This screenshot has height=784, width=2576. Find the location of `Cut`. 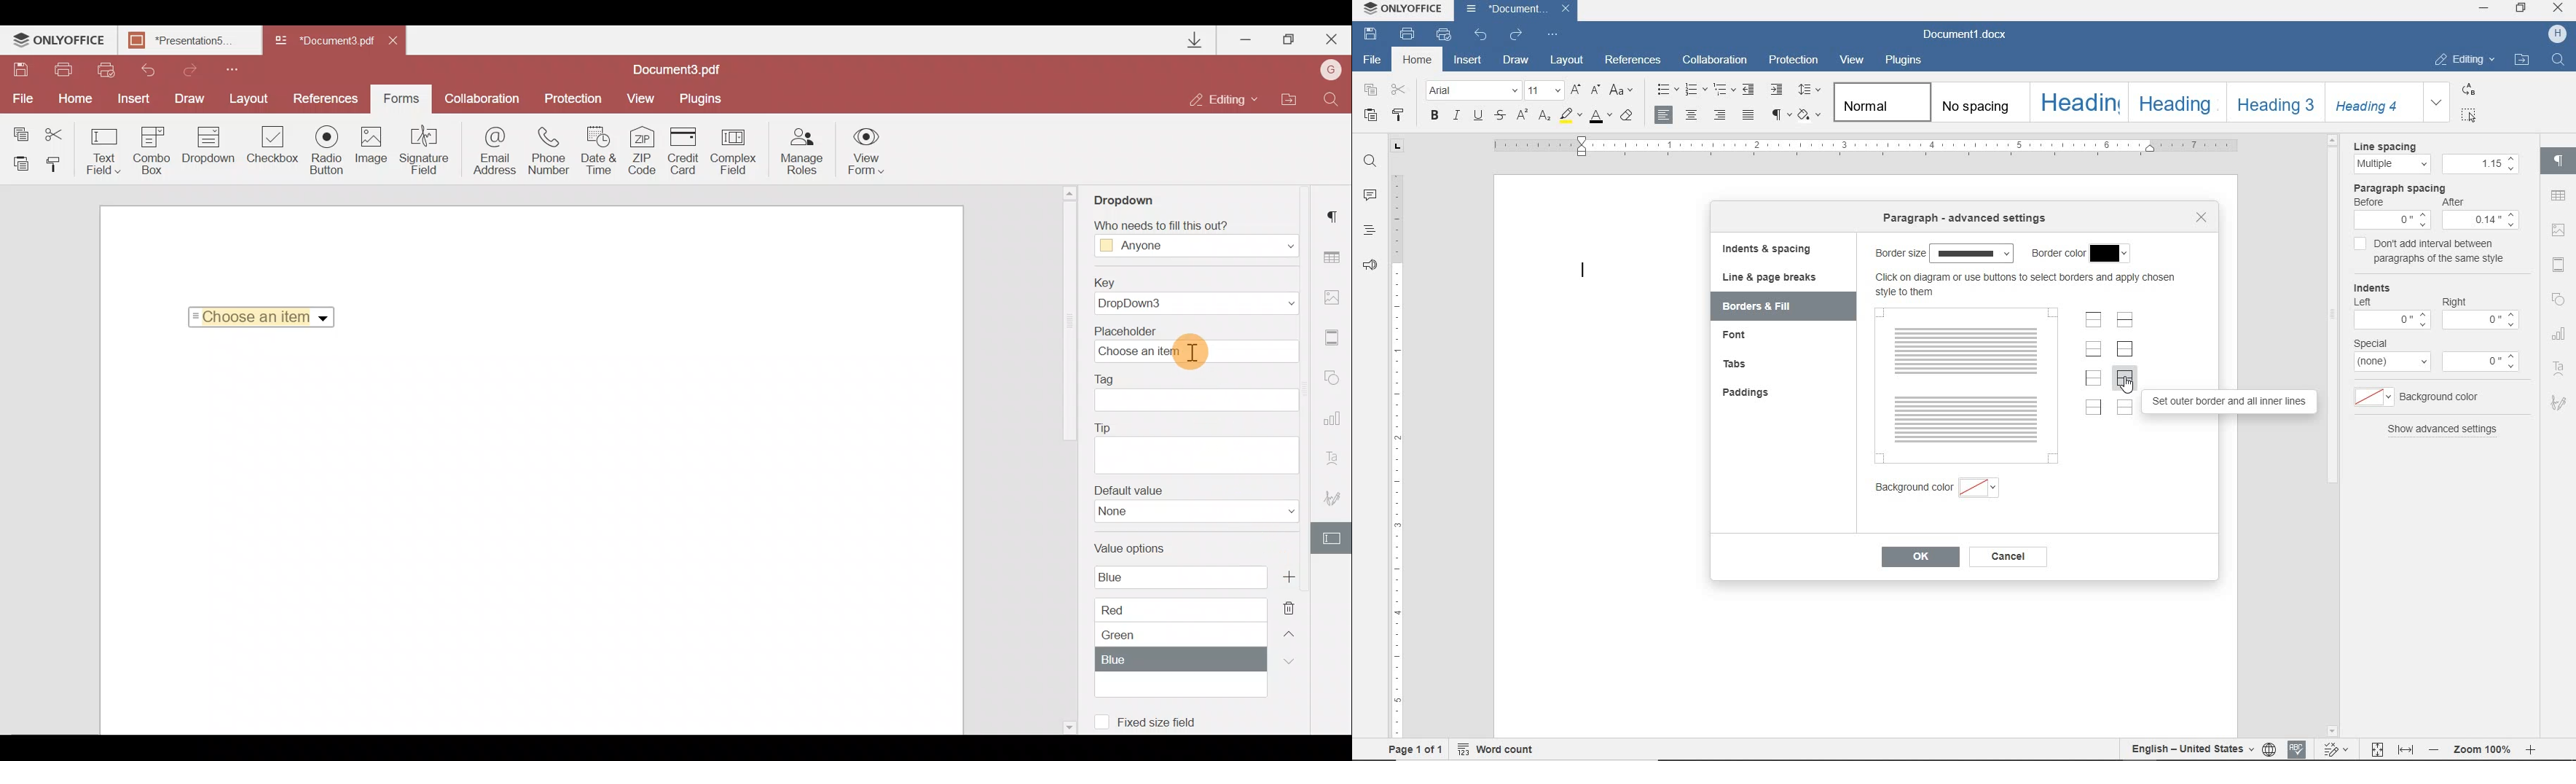

Cut is located at coordinates (56, 130).